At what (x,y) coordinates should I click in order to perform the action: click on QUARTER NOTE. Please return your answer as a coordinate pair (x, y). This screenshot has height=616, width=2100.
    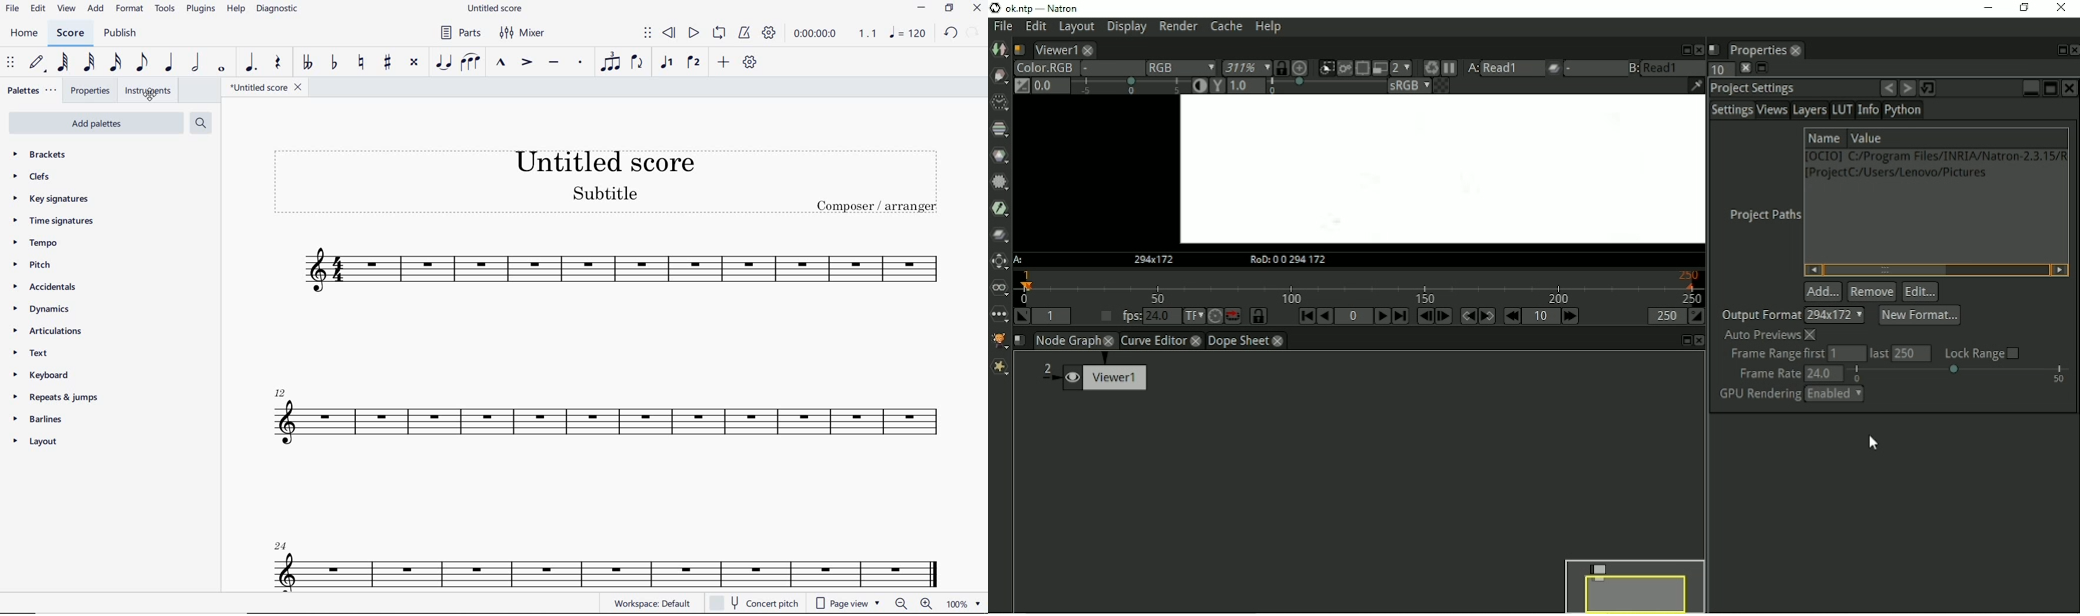
    Looking at the image, I should click on (169, 63).